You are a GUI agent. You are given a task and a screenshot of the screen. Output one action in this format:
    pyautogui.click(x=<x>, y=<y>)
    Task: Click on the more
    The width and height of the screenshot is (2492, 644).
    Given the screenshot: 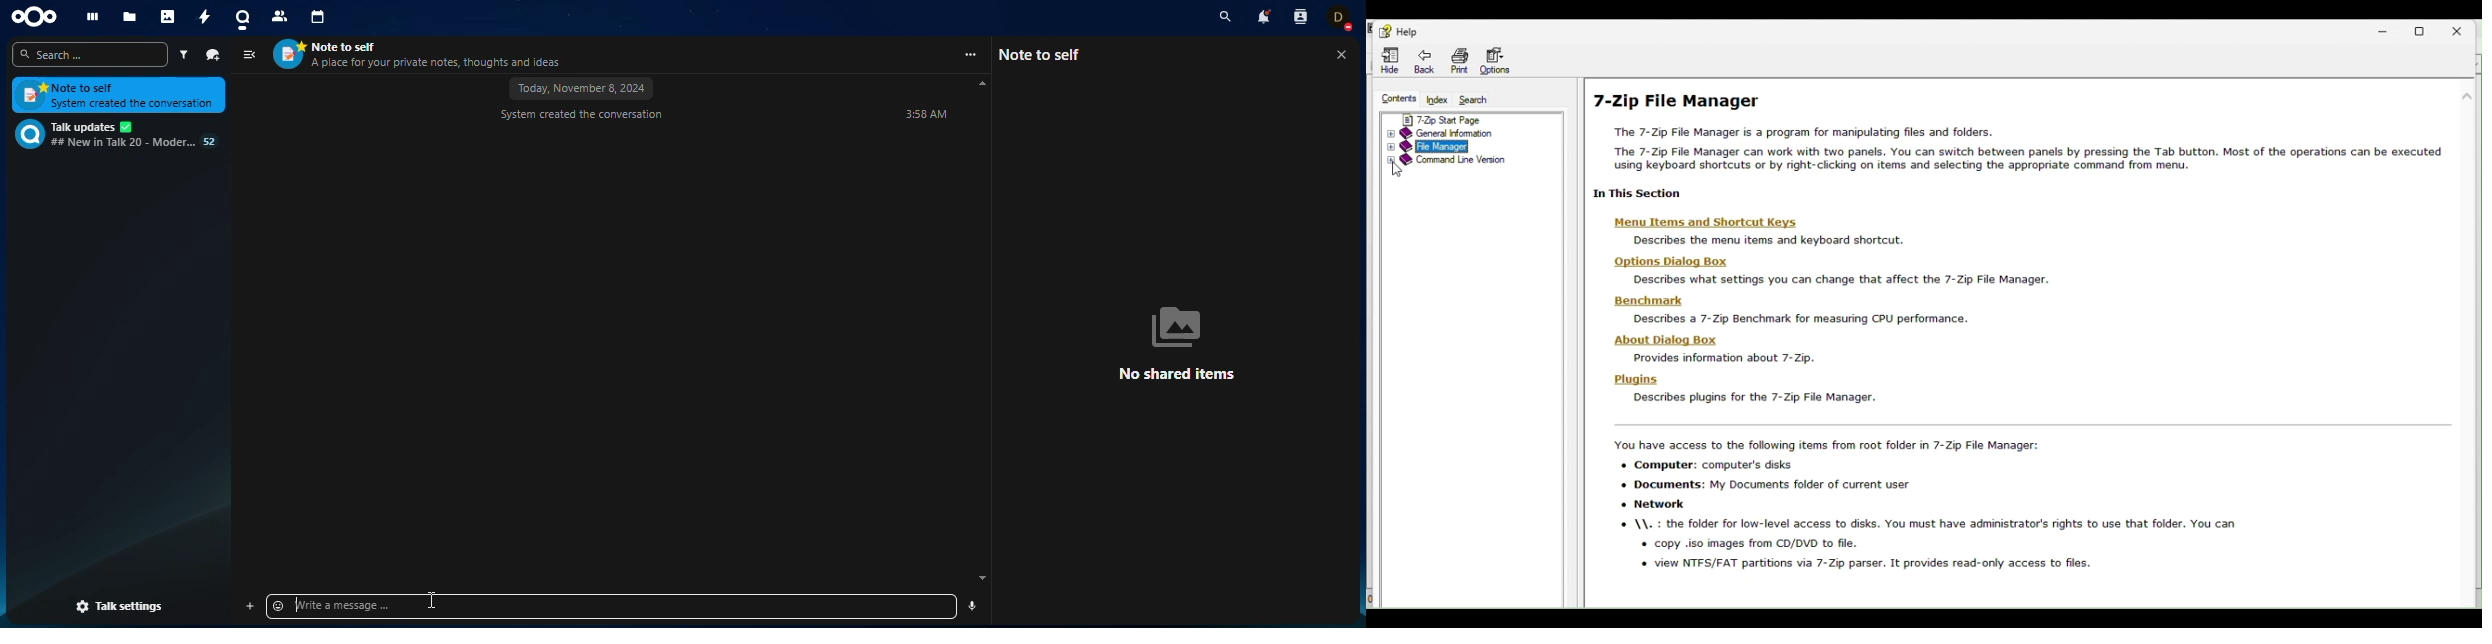 What is the action you would take?
    pyautogui.click(x=970, y=55)
    